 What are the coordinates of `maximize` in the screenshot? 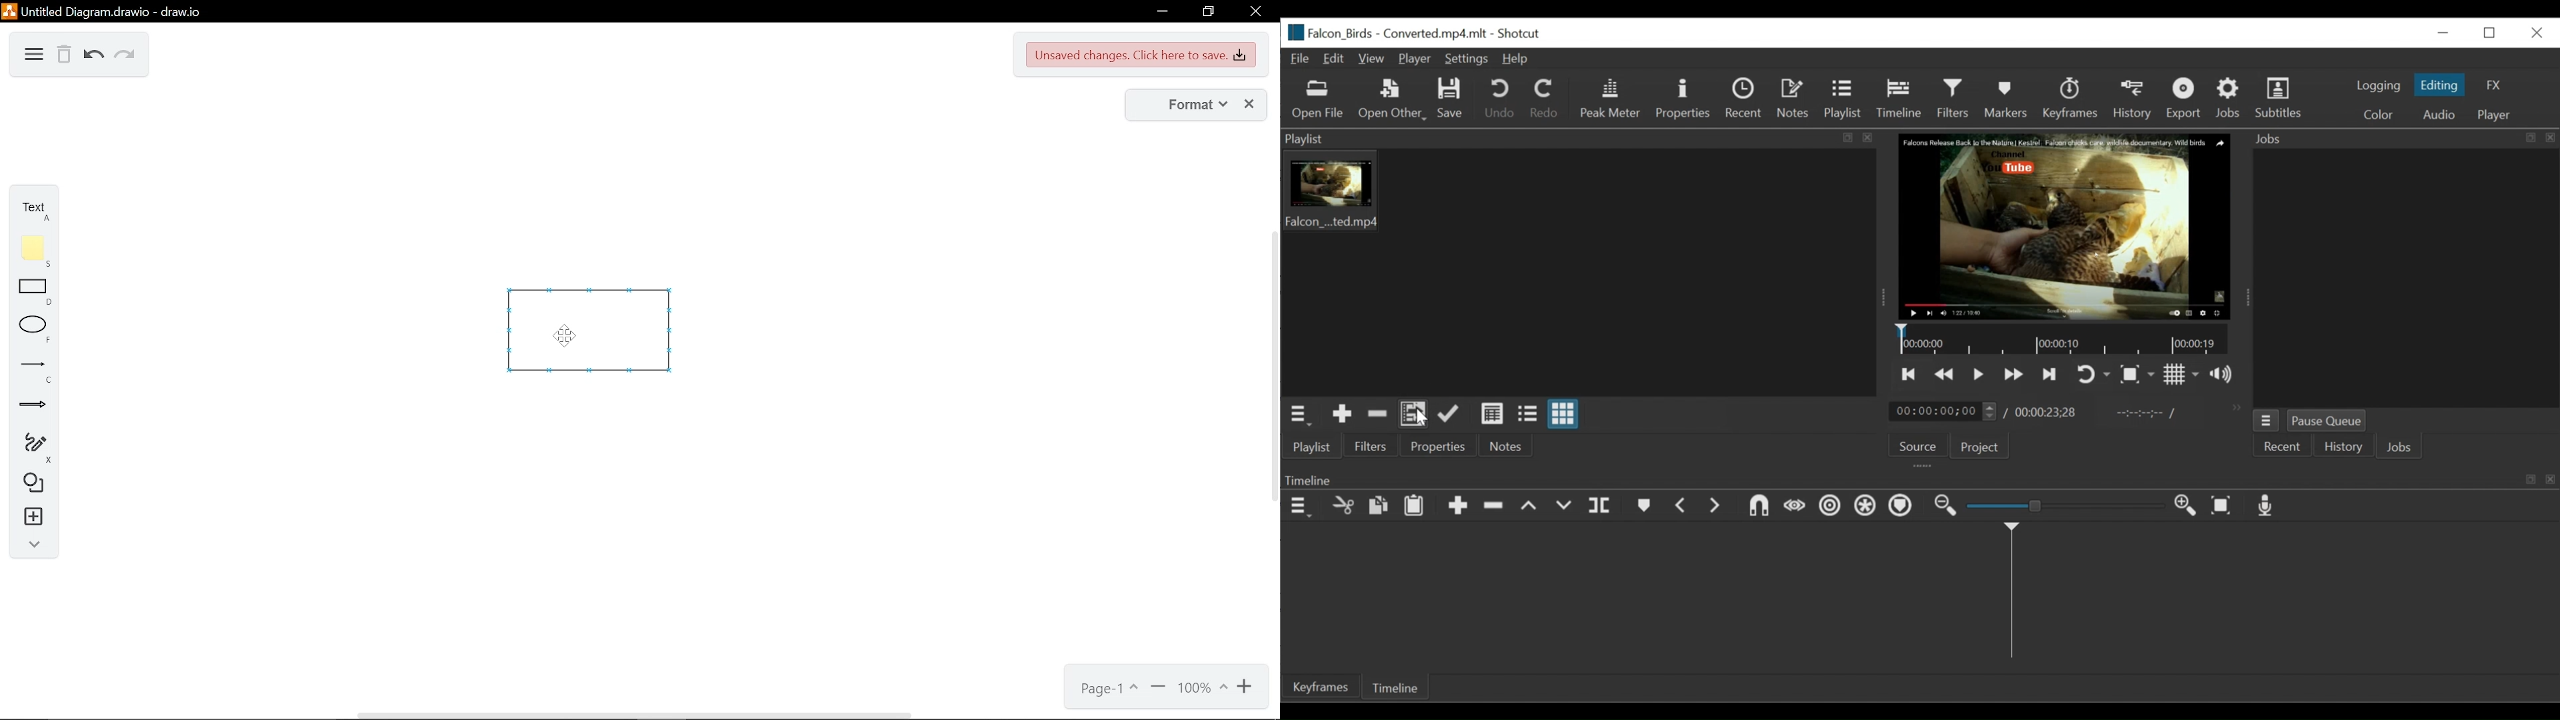 It's located at (1207, 12).